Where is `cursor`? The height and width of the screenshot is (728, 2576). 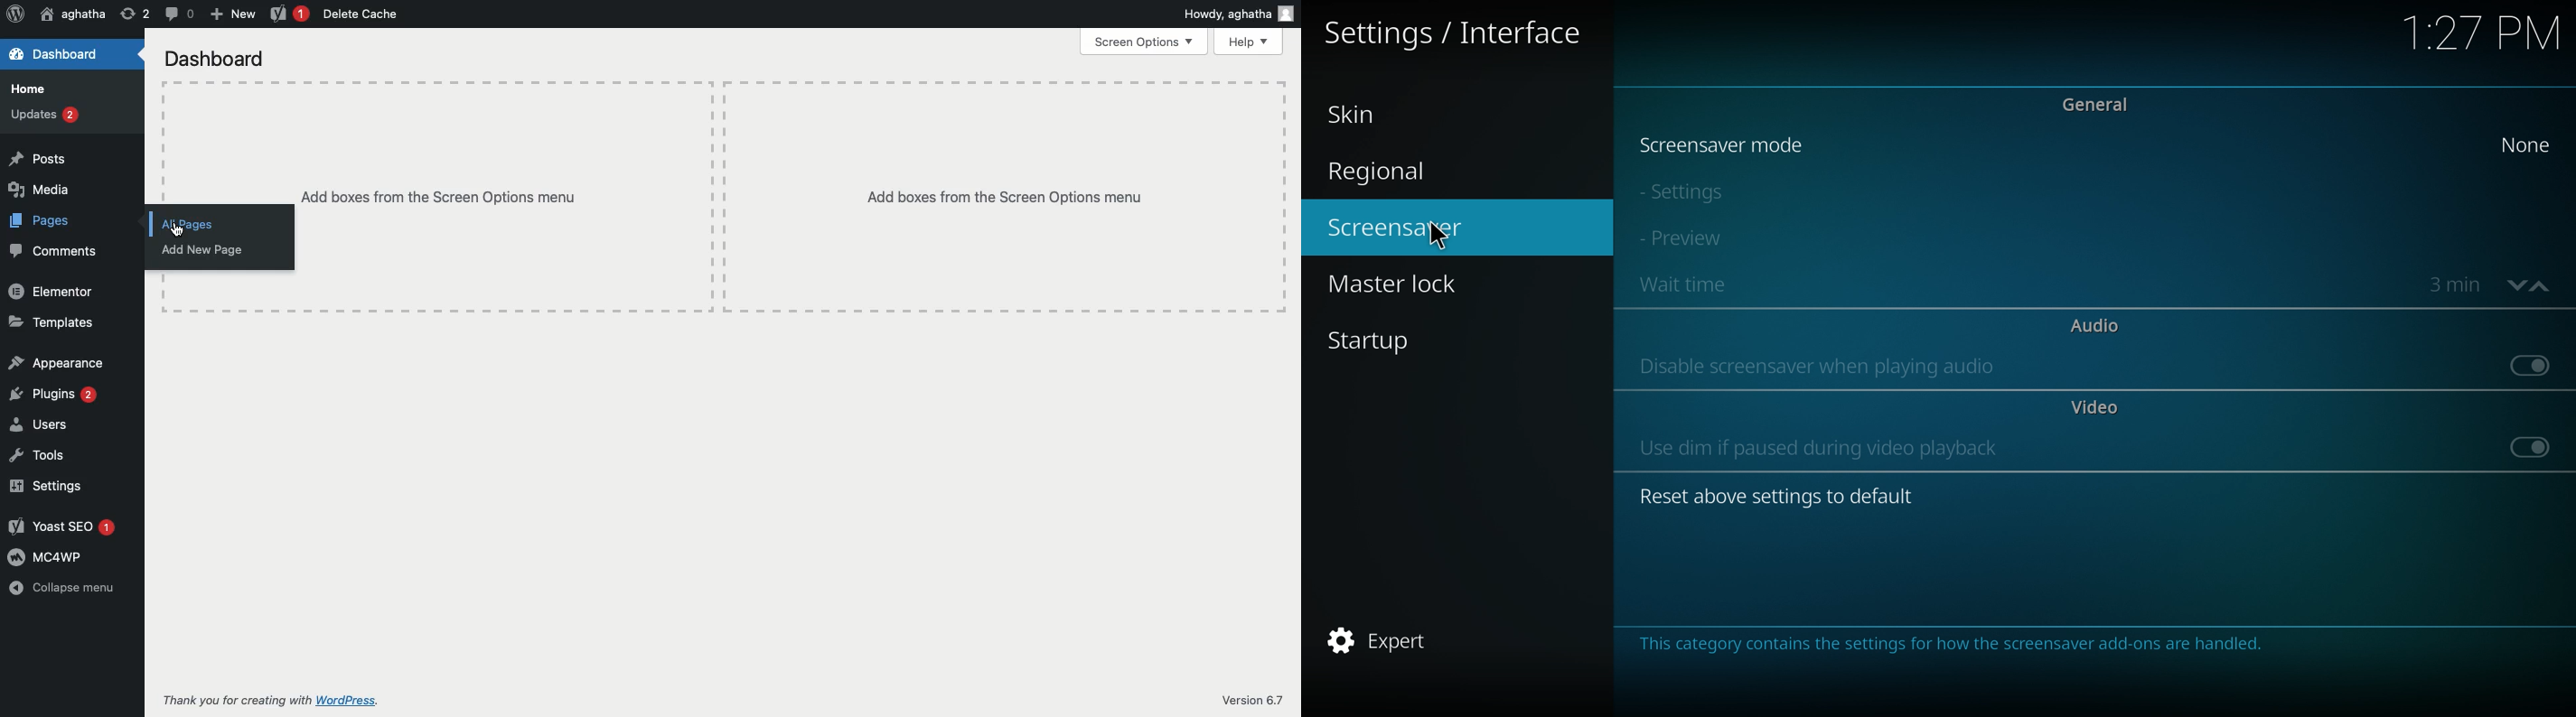 cursor is located at coordinates (1439, 235).